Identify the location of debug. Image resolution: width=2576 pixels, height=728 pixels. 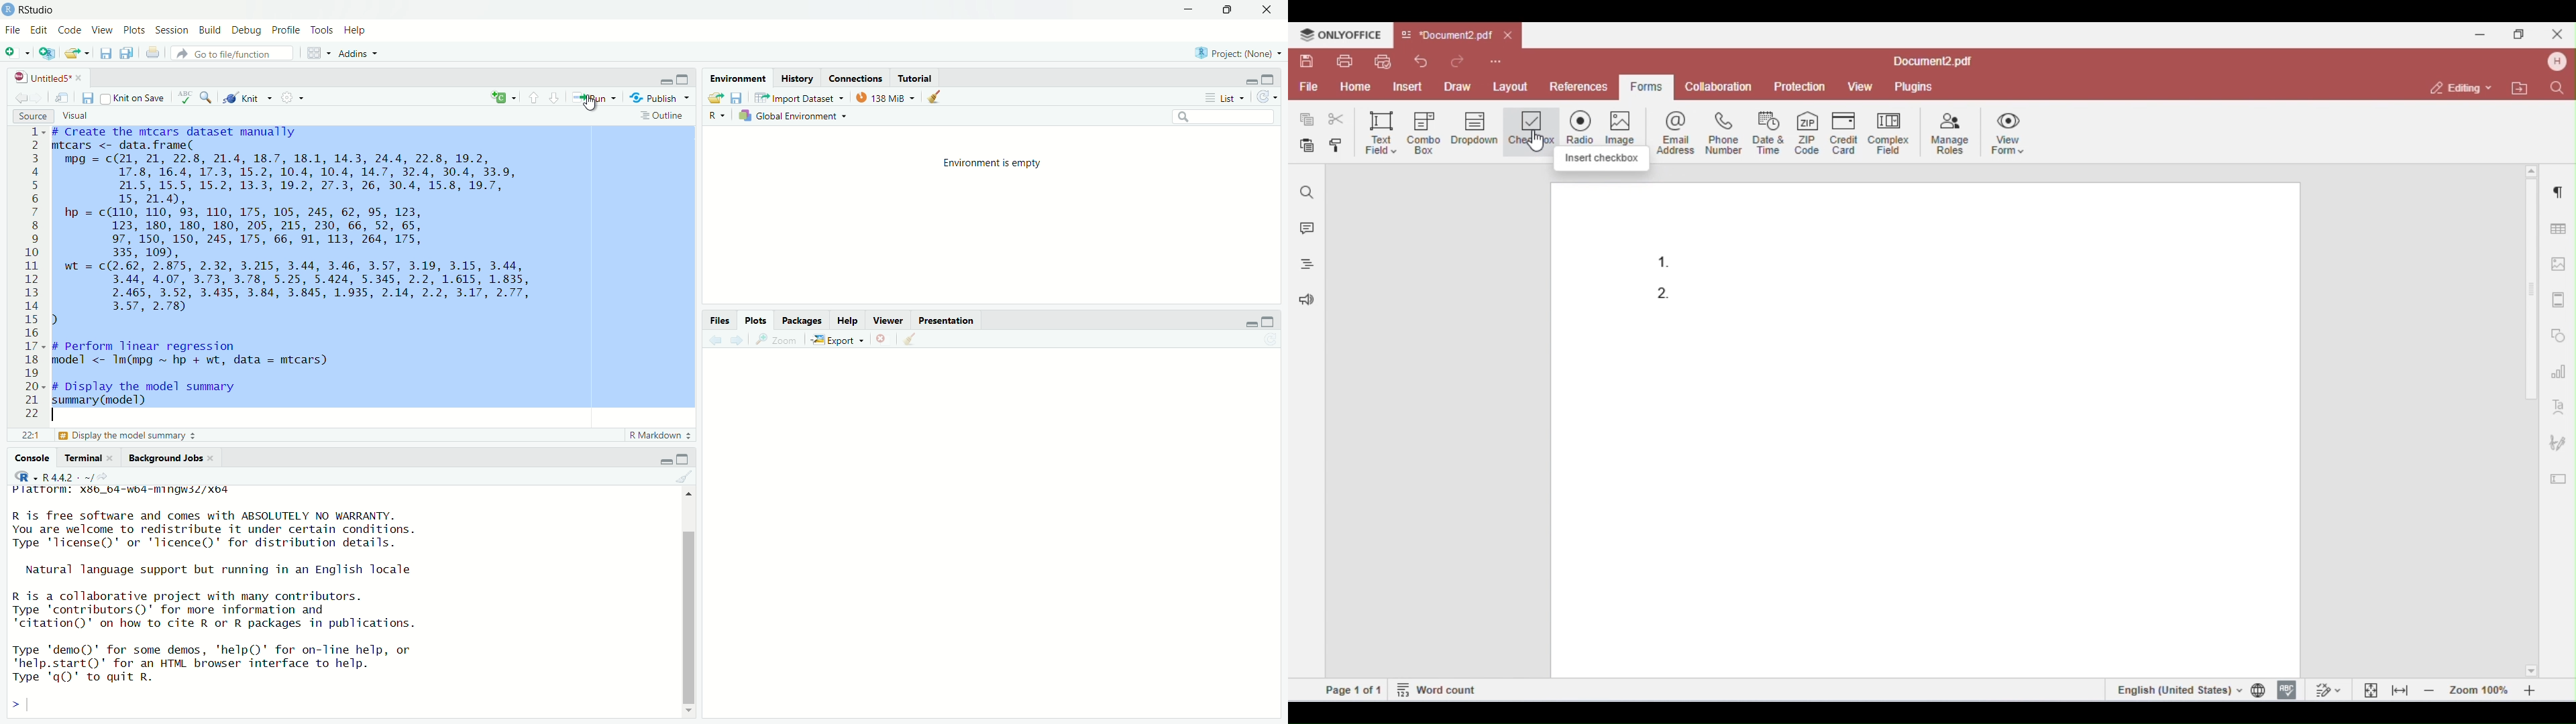
(248, 30).